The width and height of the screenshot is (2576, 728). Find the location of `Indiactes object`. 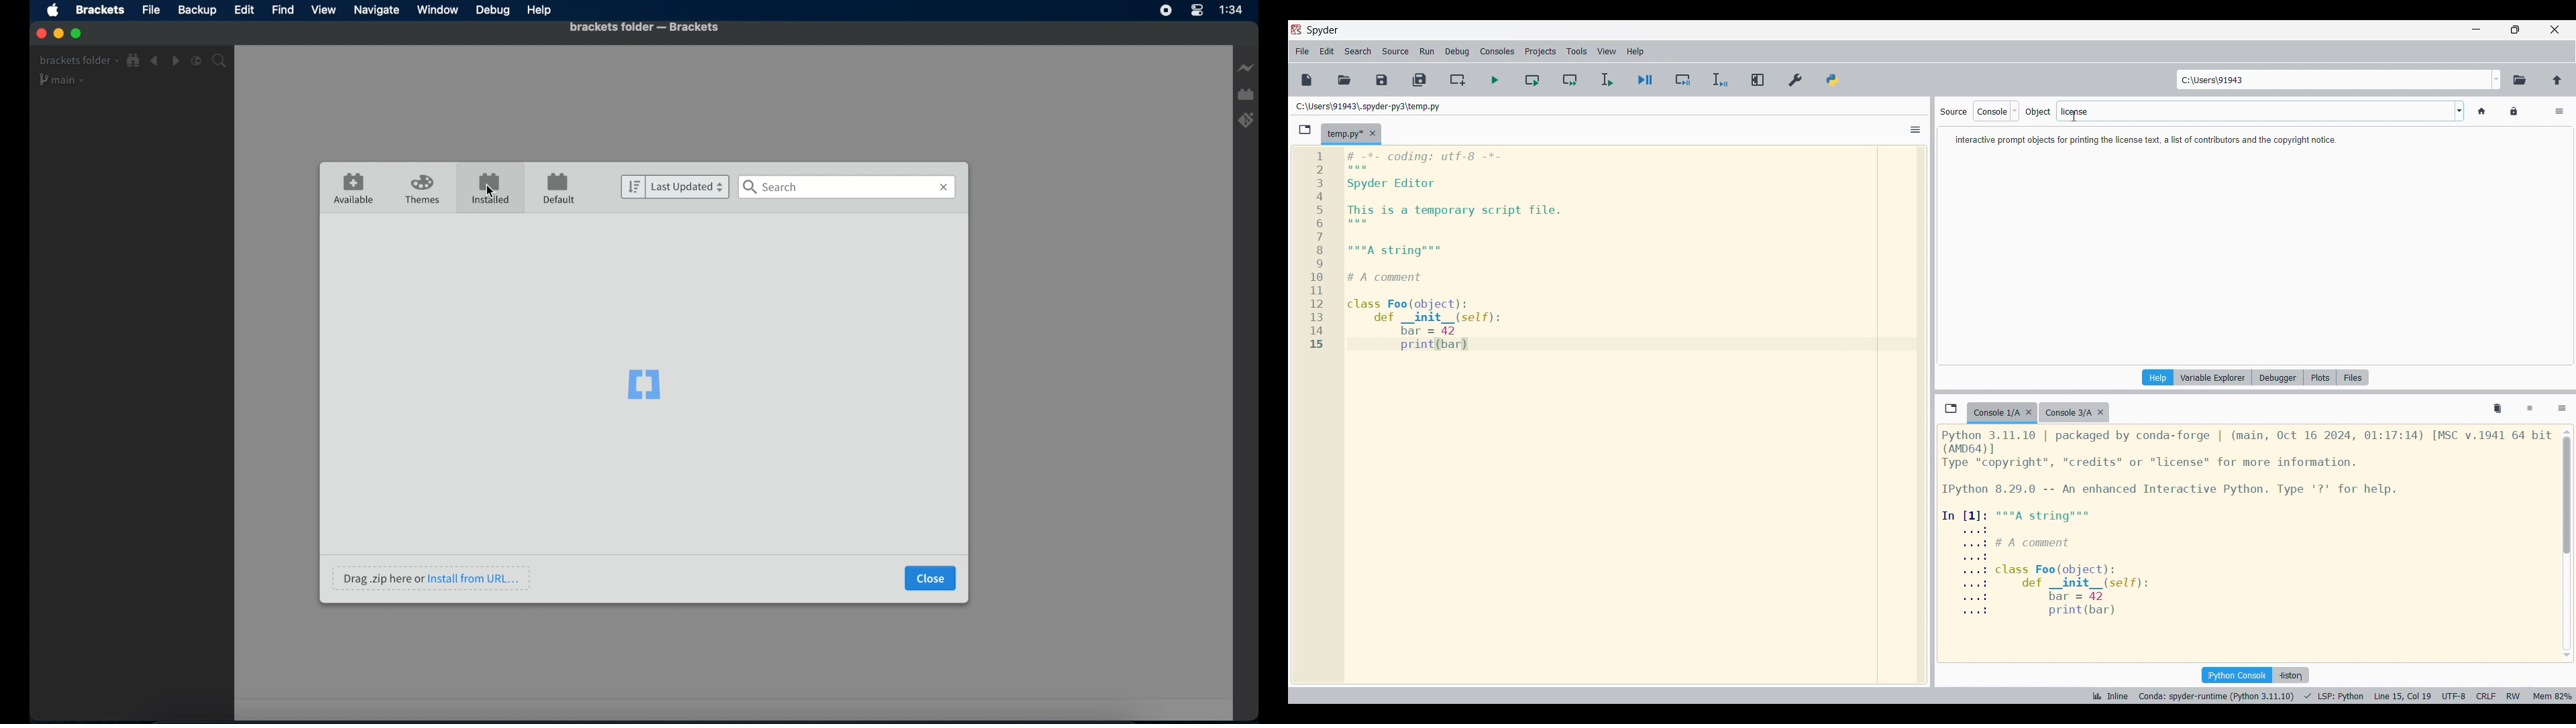

Indiactes object is located at coordinates (2038, 112).